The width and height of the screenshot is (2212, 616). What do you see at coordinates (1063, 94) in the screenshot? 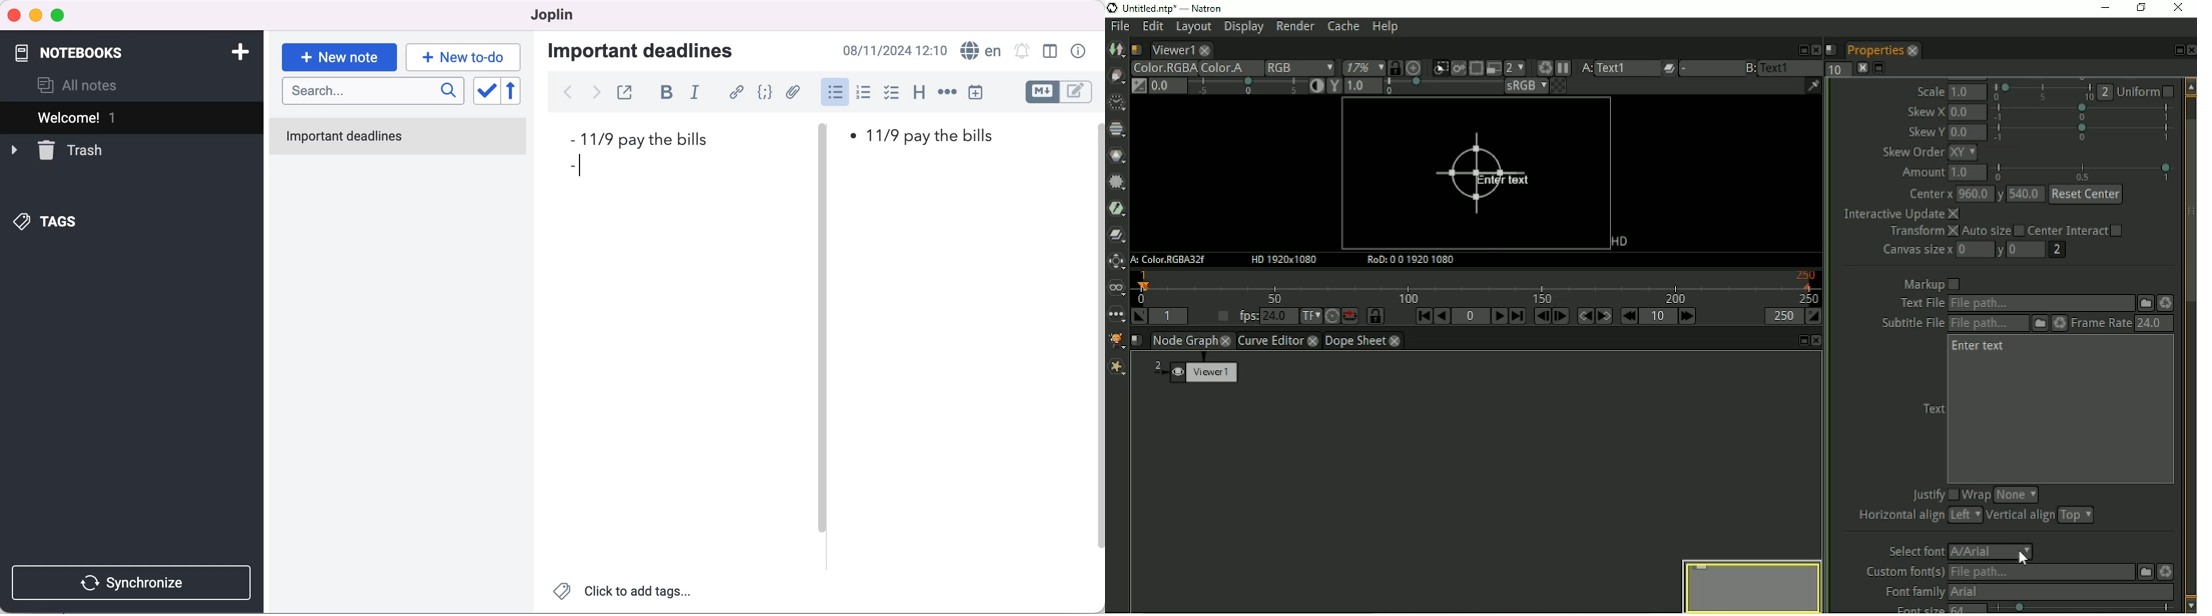
I see `toggle editors` at bounding box center [1063, 94].